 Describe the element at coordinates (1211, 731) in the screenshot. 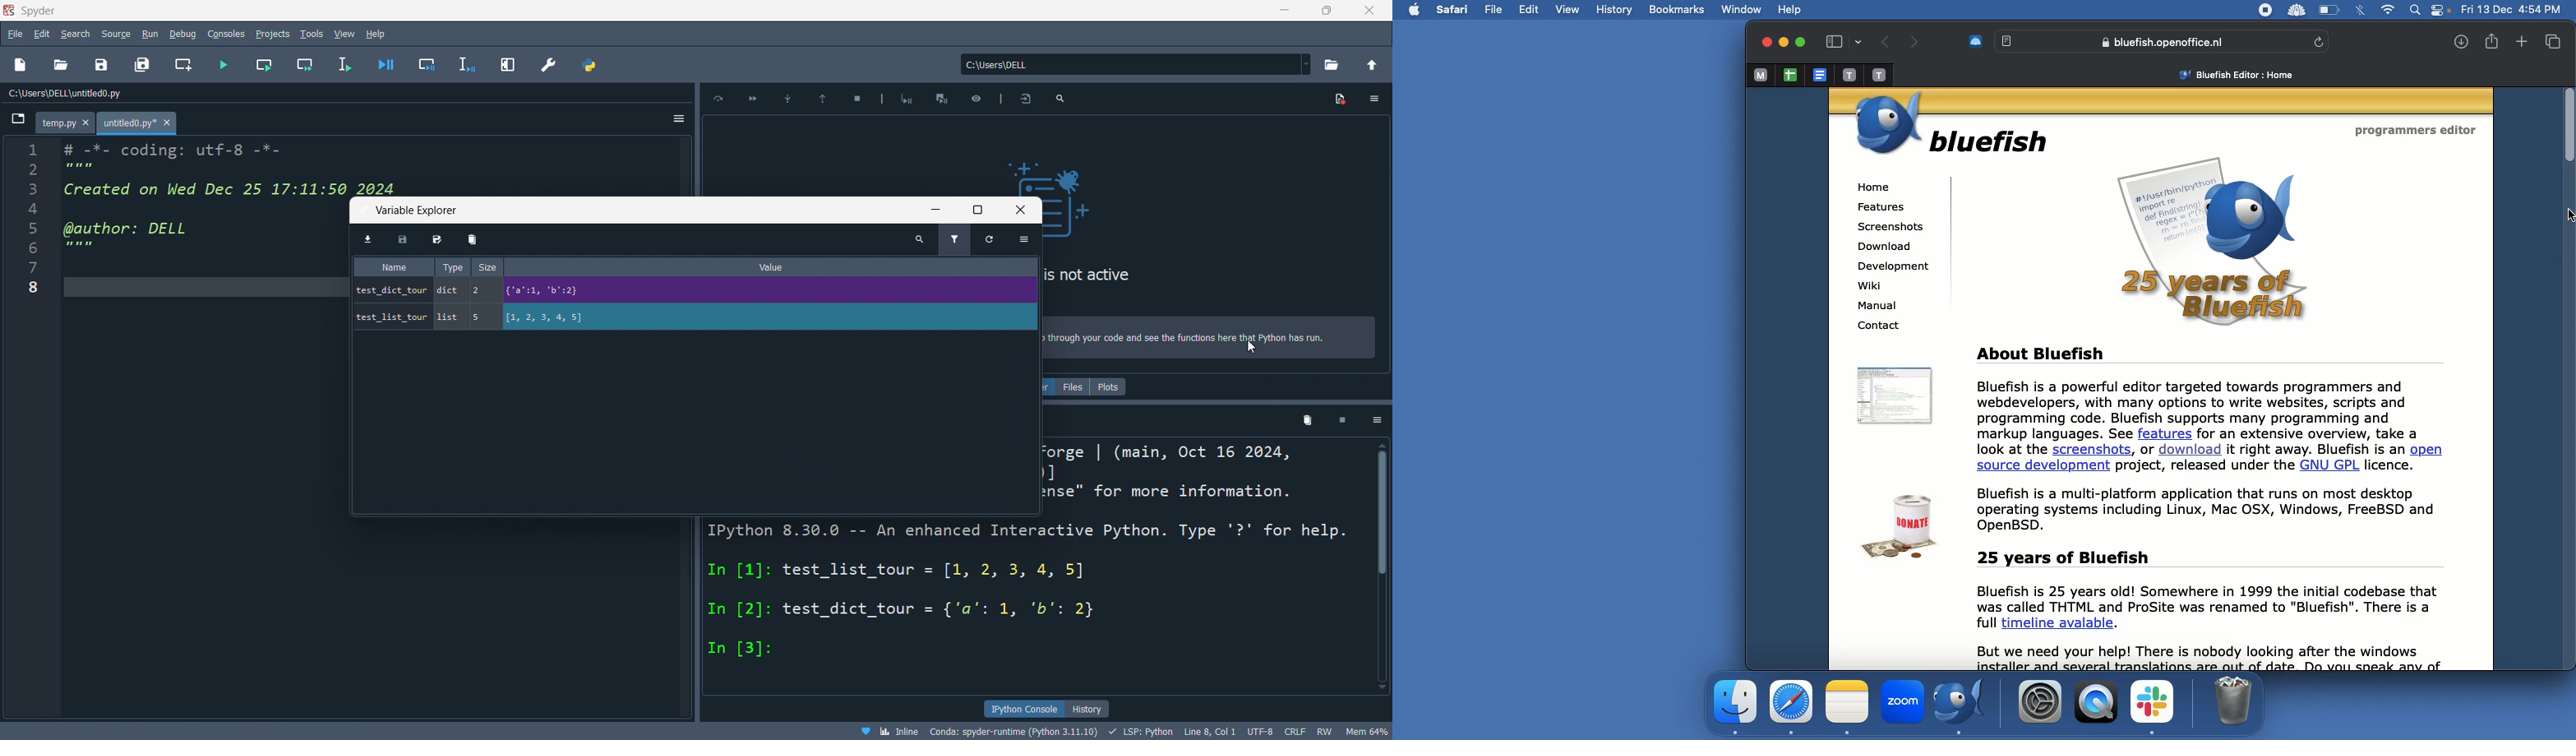

I see `Line8, Col 1` at that location.